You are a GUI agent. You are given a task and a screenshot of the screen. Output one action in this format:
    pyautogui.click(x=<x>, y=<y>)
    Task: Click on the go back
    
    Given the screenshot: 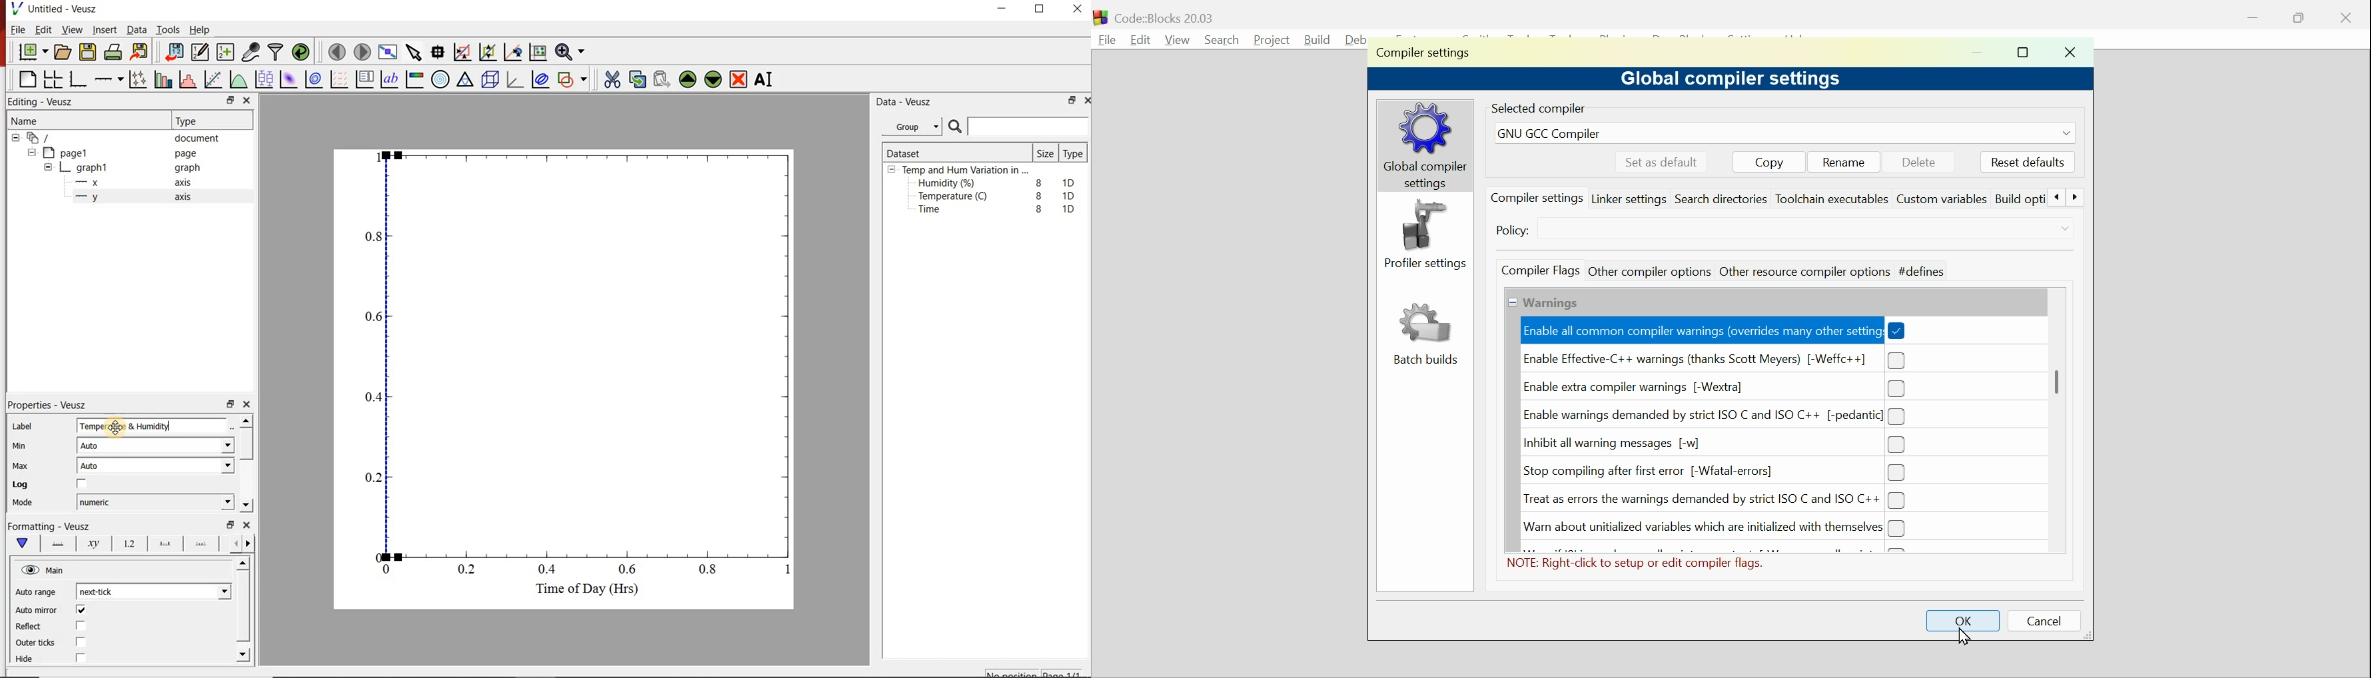 What is the action you would take?
    pyautogui.click(x=231, y=542)
    